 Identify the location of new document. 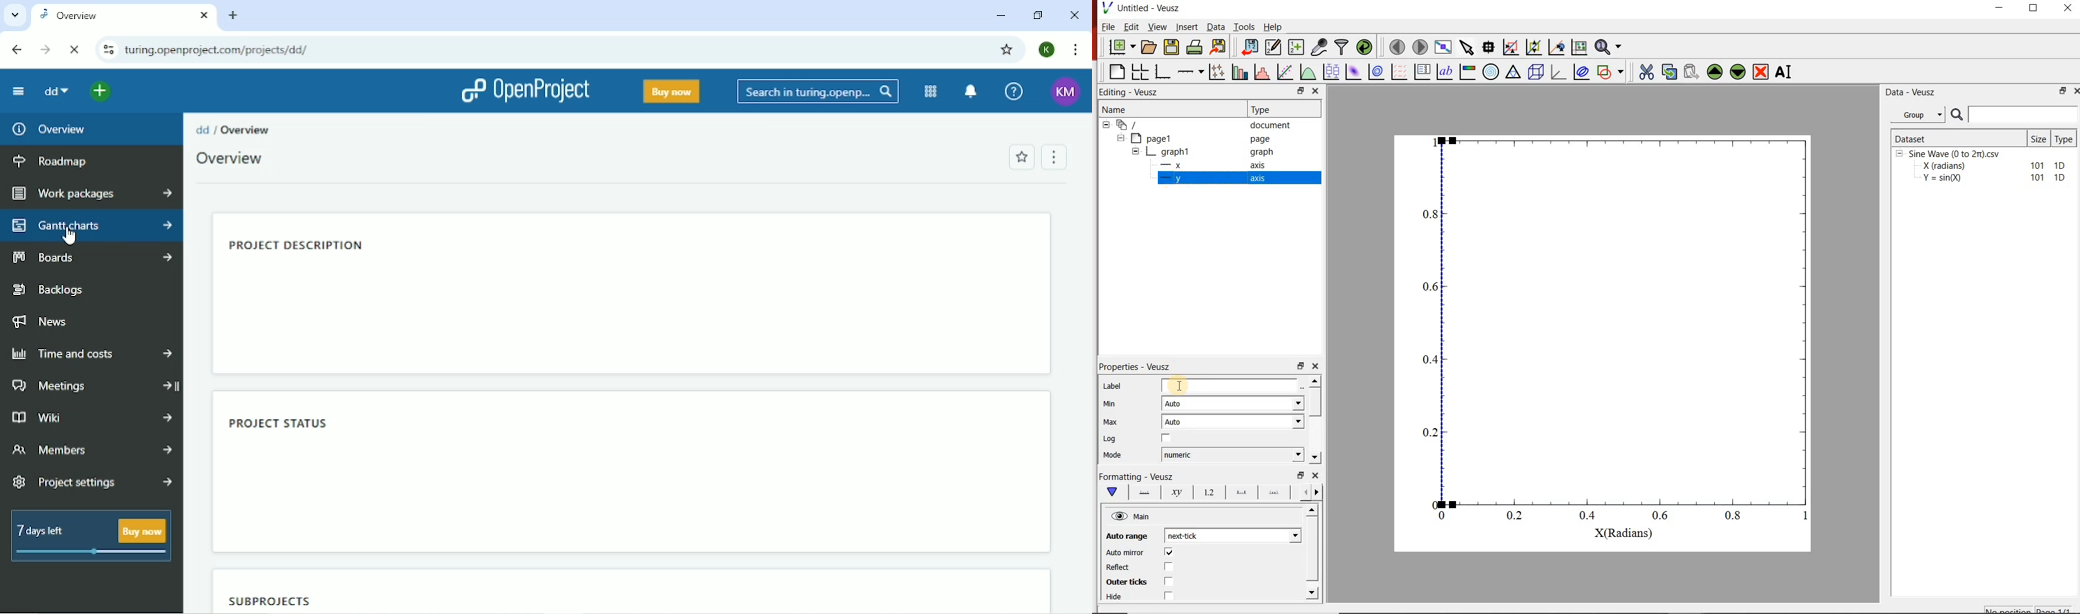
(1122, 48).